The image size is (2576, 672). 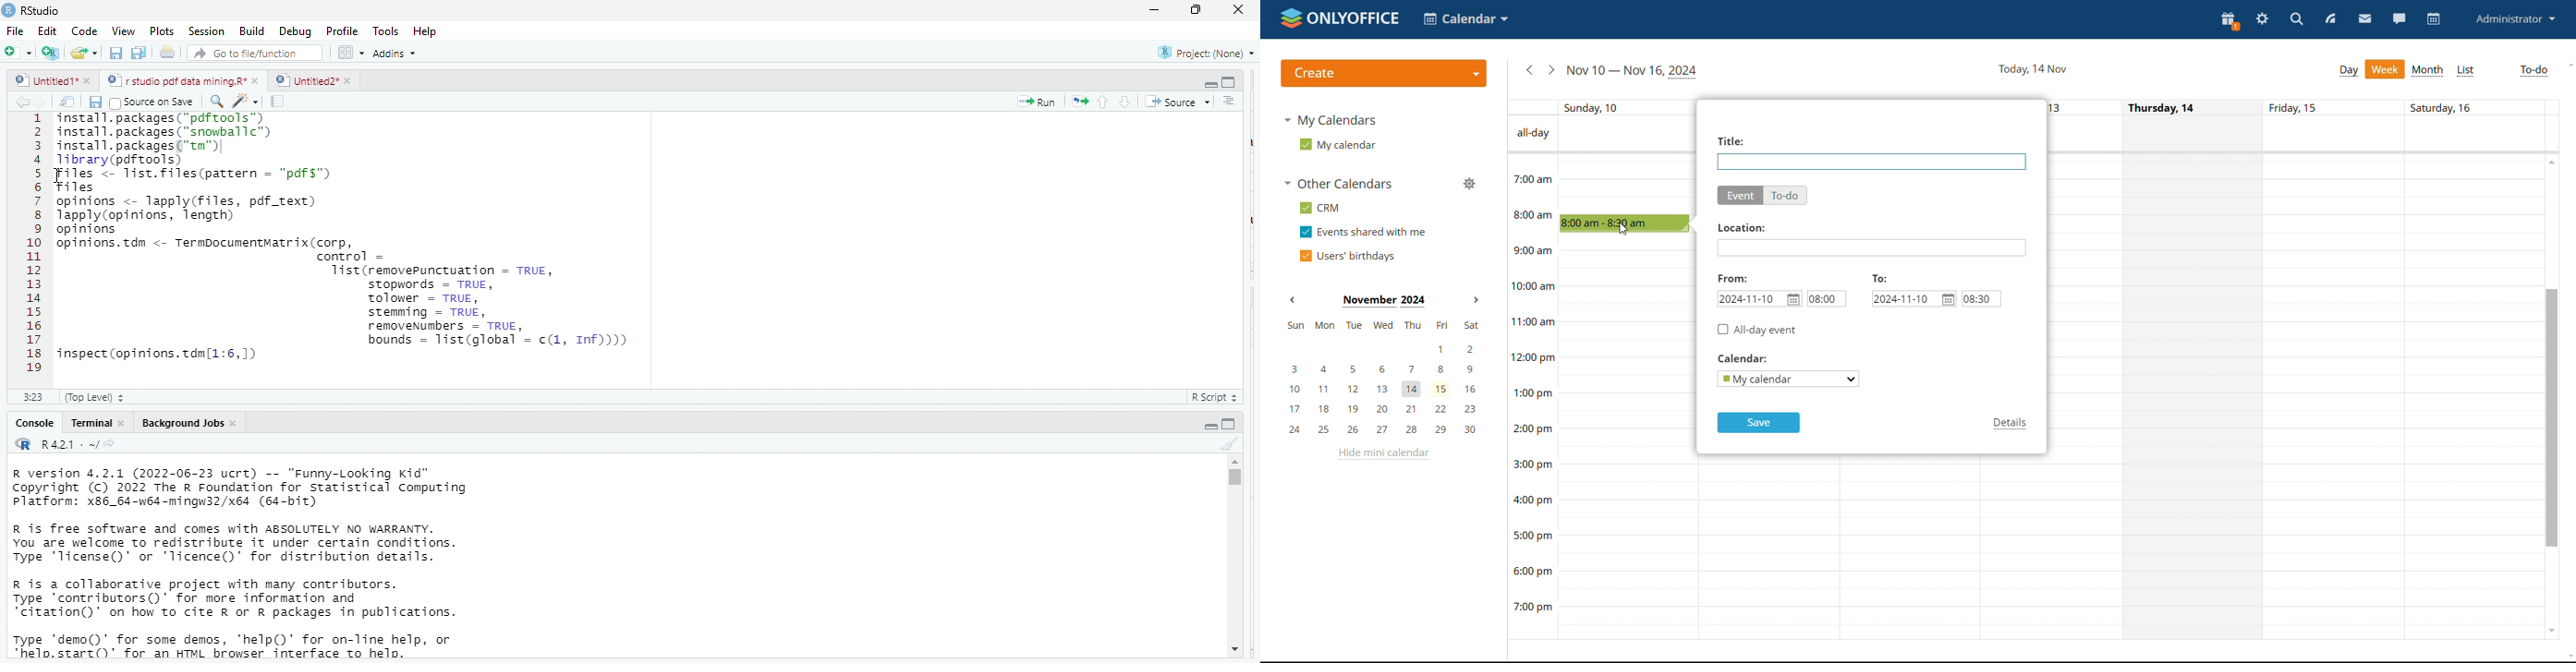 I want to click on scroll down, so click(x=1233, y=651).